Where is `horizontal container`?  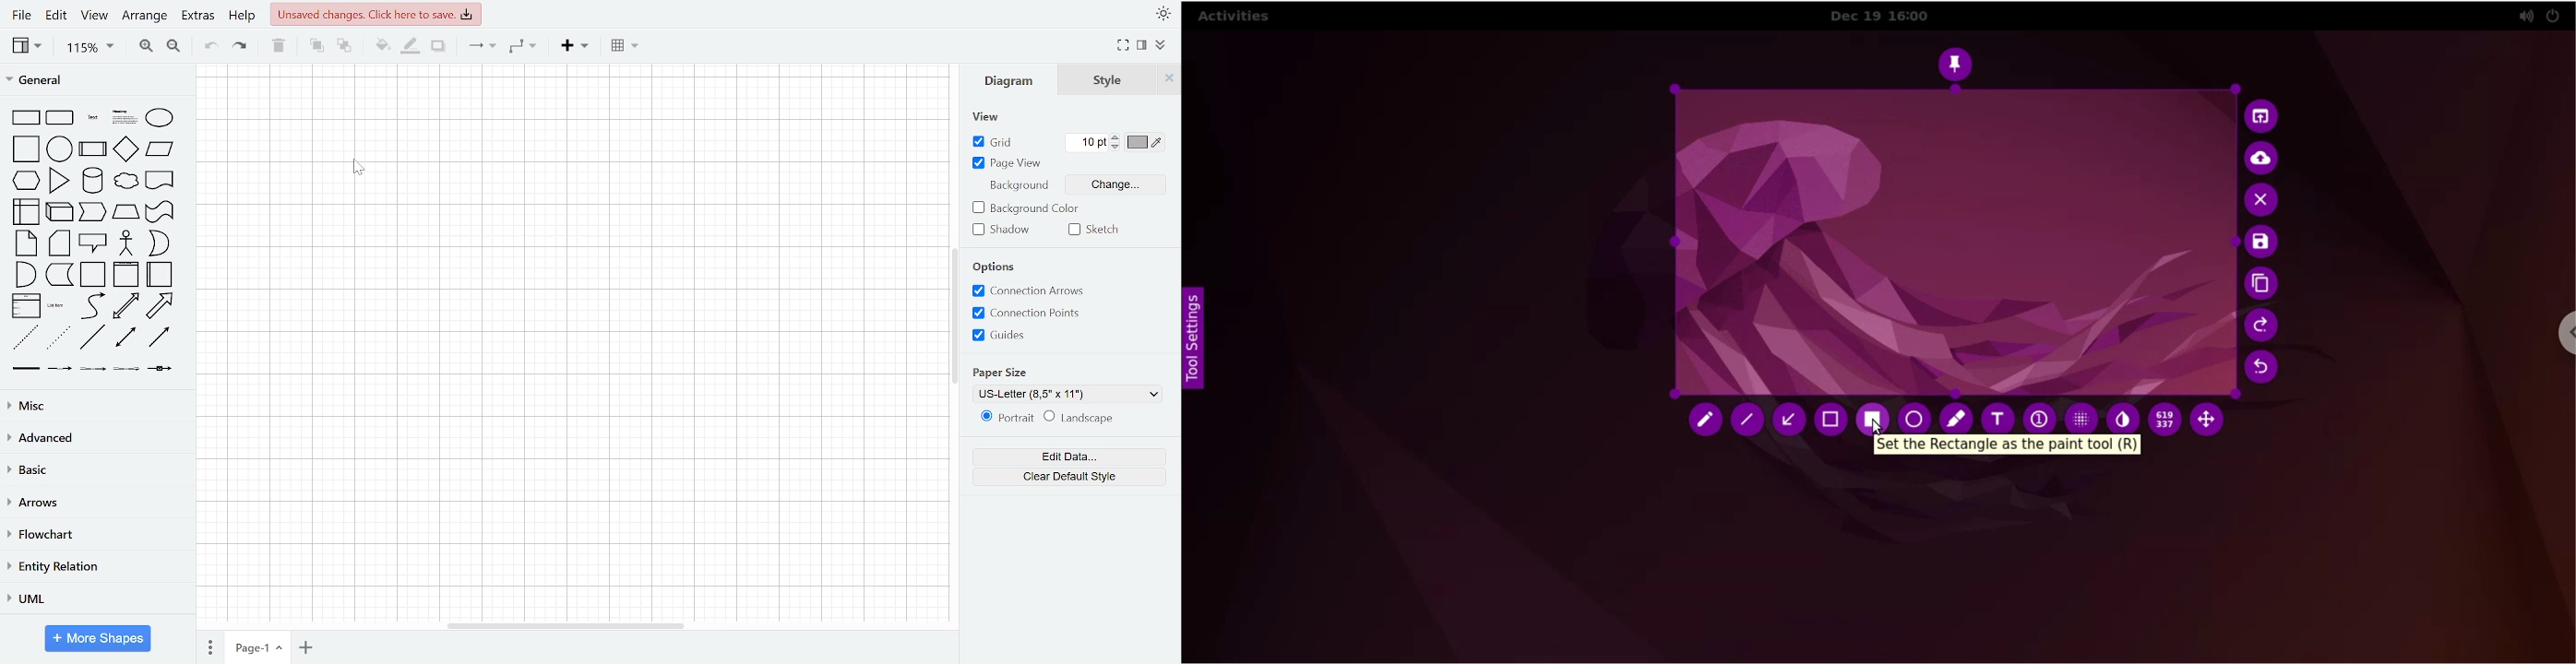 horizontal container is located at coordinates (160, 275).